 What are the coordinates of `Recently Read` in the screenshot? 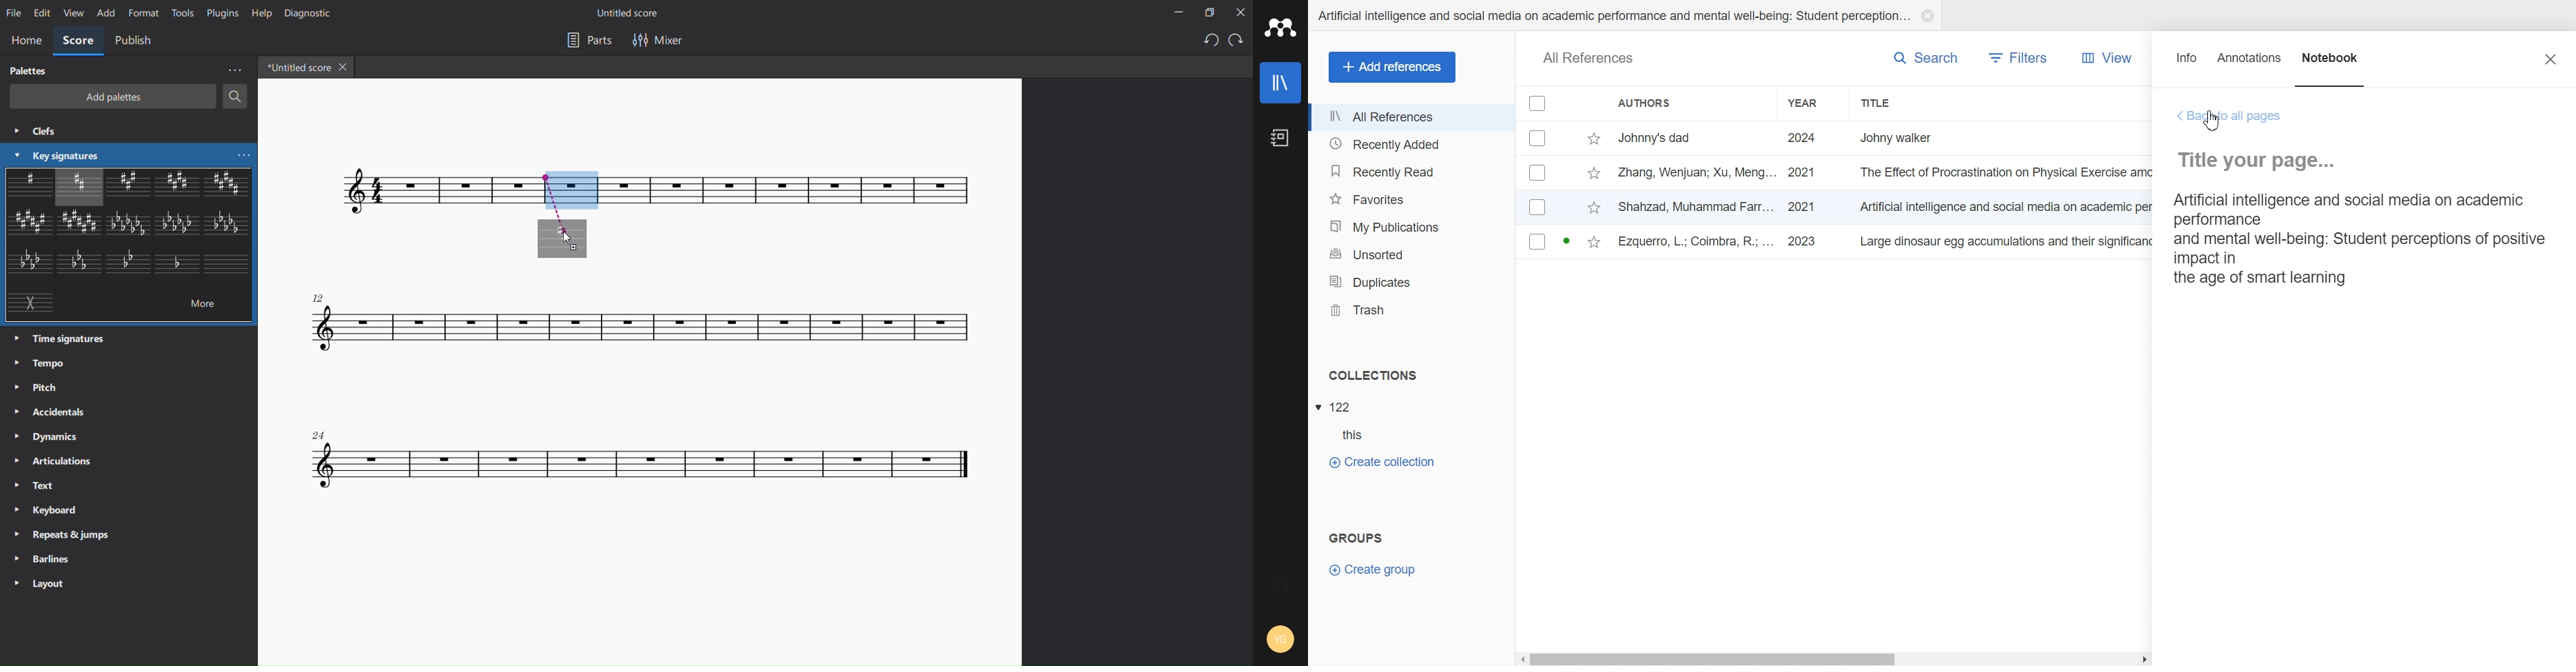 It's located at (1410, 172).